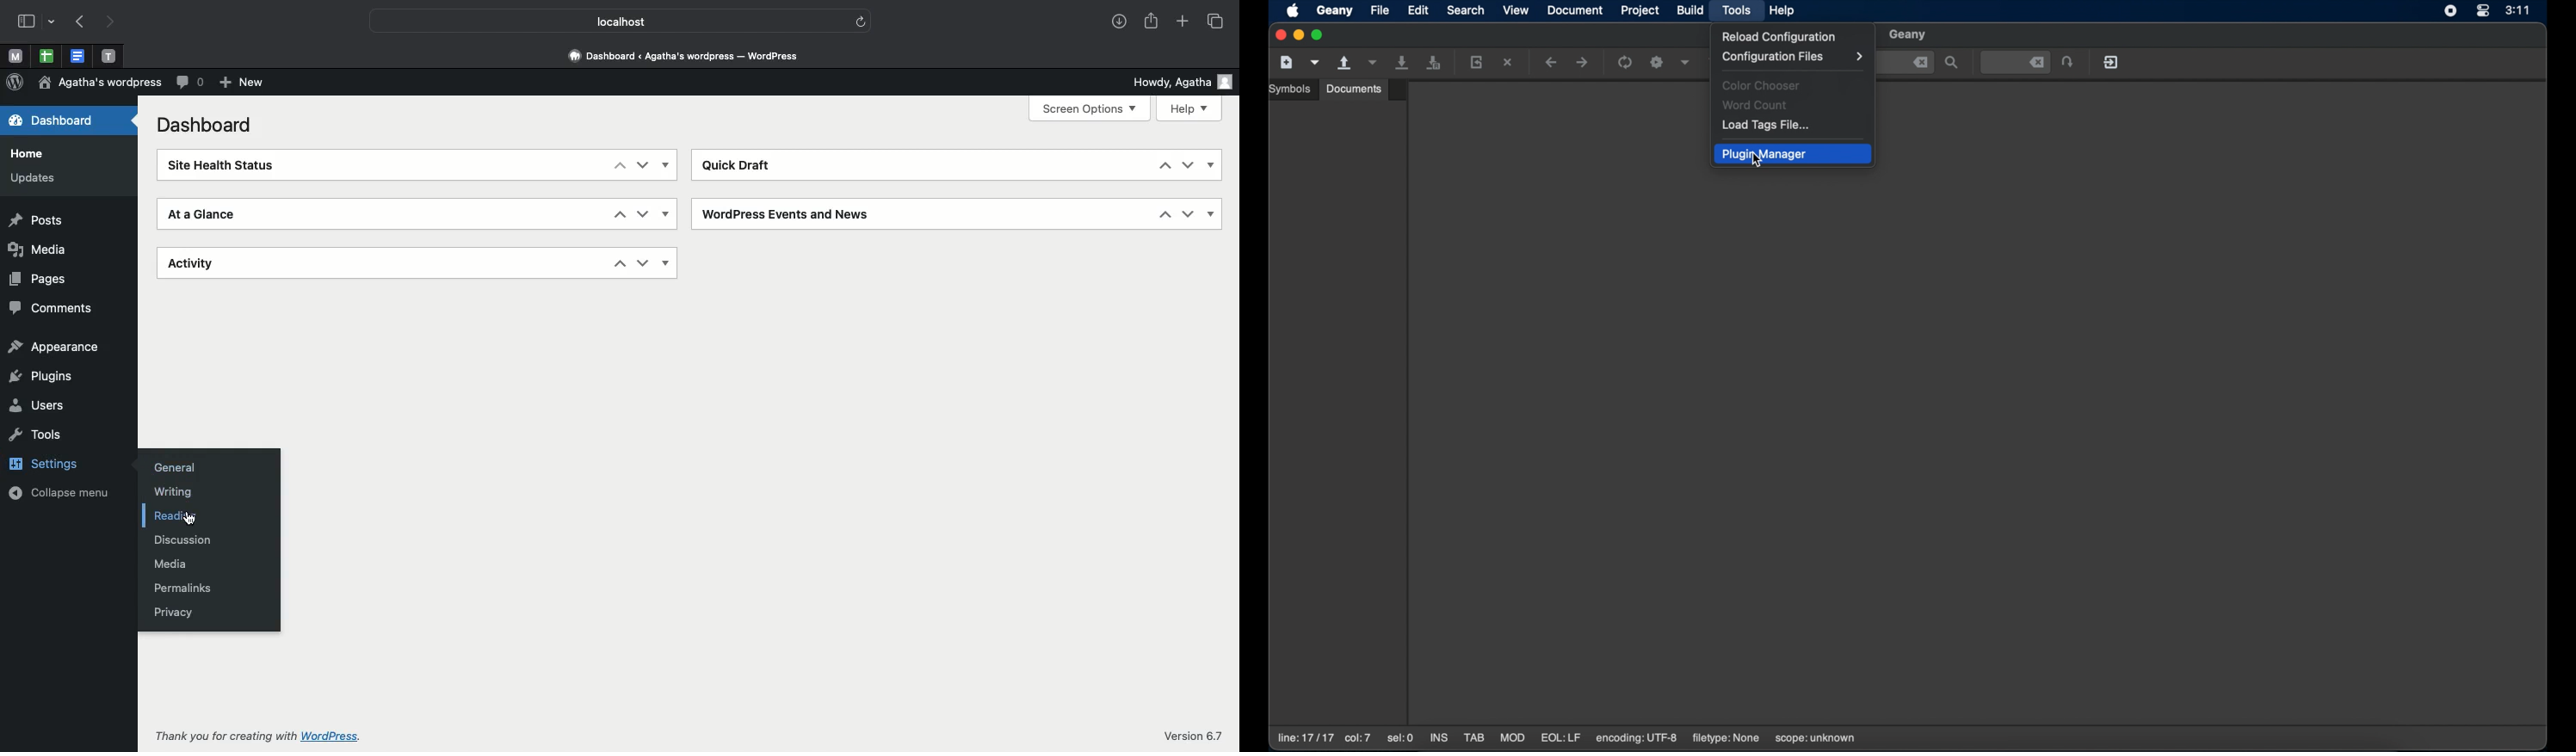 This screenshot has width=2576, height=756. What do you see at coordinates (669, 163) in the screenshot?
I see `show` at bounding box center [669, 163].